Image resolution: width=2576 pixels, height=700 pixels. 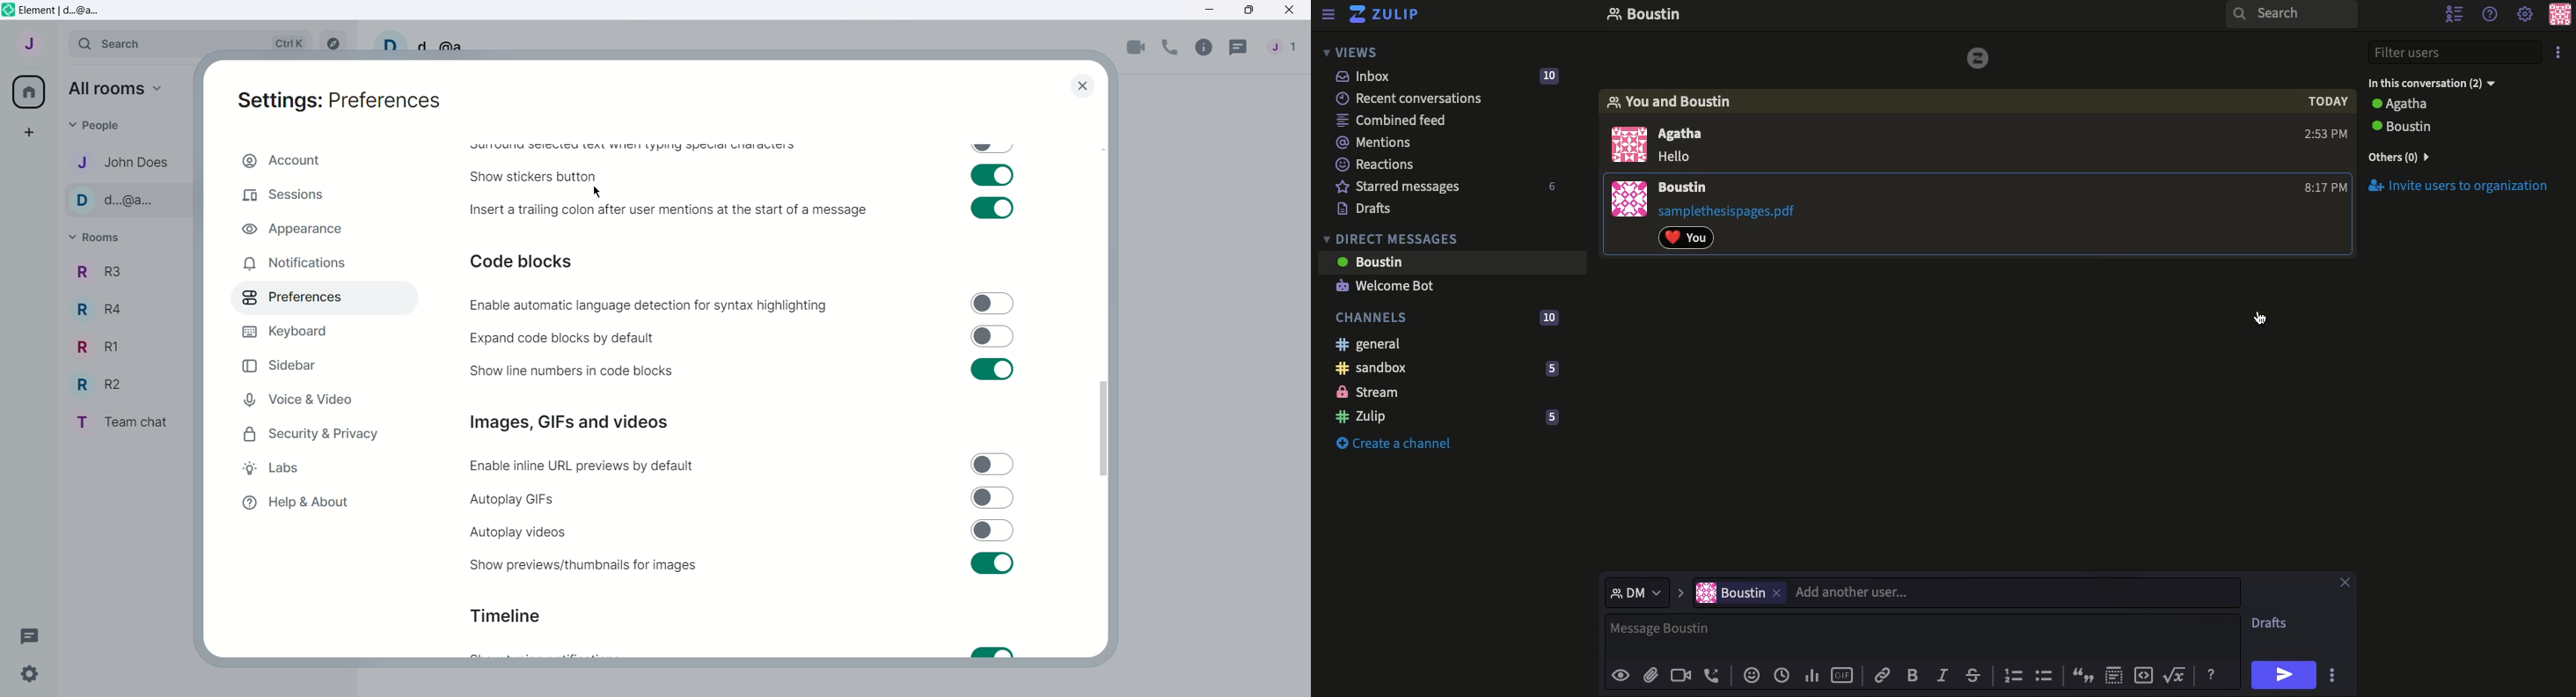 What do you see at coordinates (507, 616) in the screenshot?
I see `Timeline` at bounding box center [507, 616].